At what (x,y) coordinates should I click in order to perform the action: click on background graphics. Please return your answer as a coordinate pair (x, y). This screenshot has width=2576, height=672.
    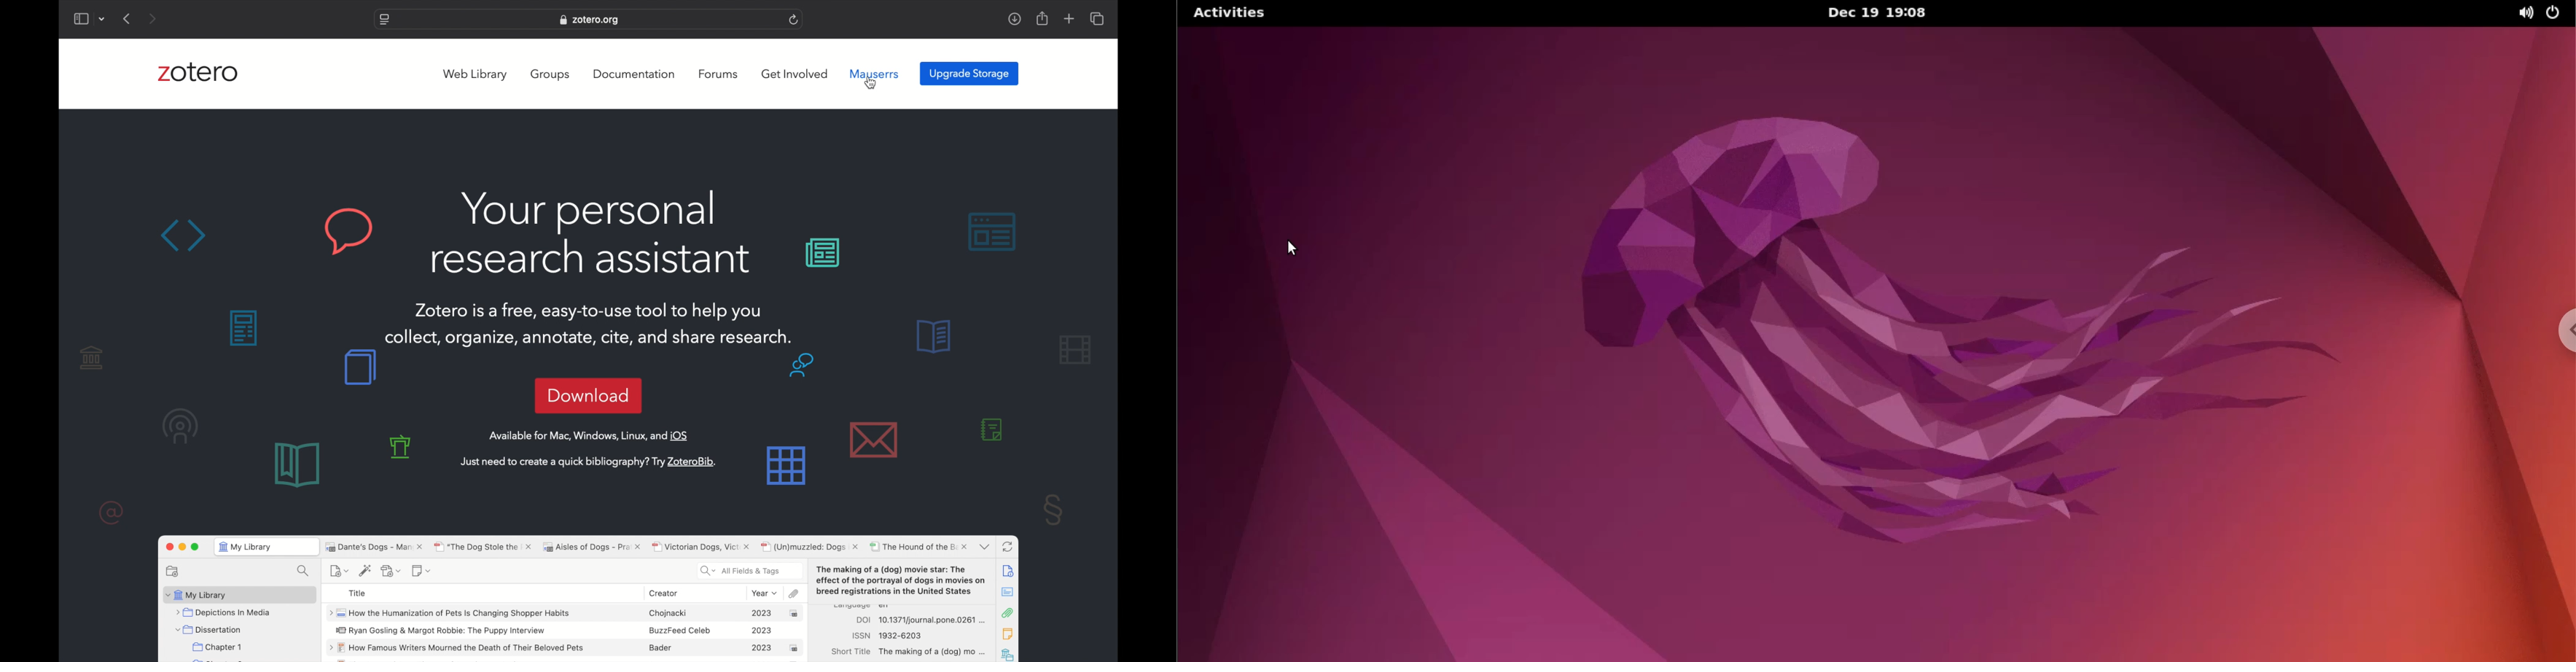
    Looking at the image, I should click on (265, 232).